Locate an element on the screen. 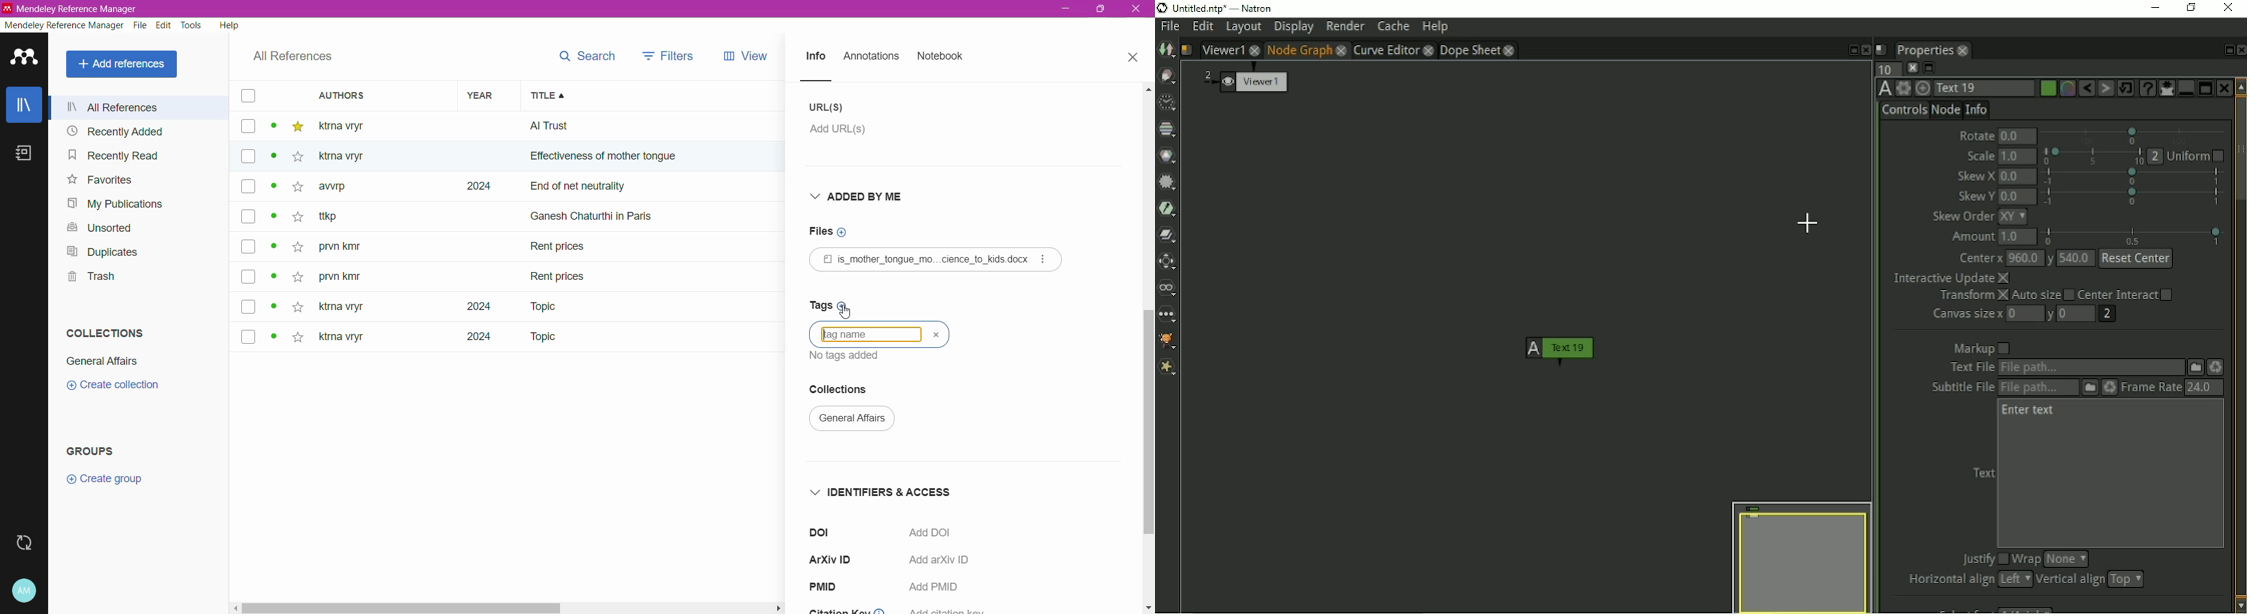  minimize is located at coordinates (1068, 10).